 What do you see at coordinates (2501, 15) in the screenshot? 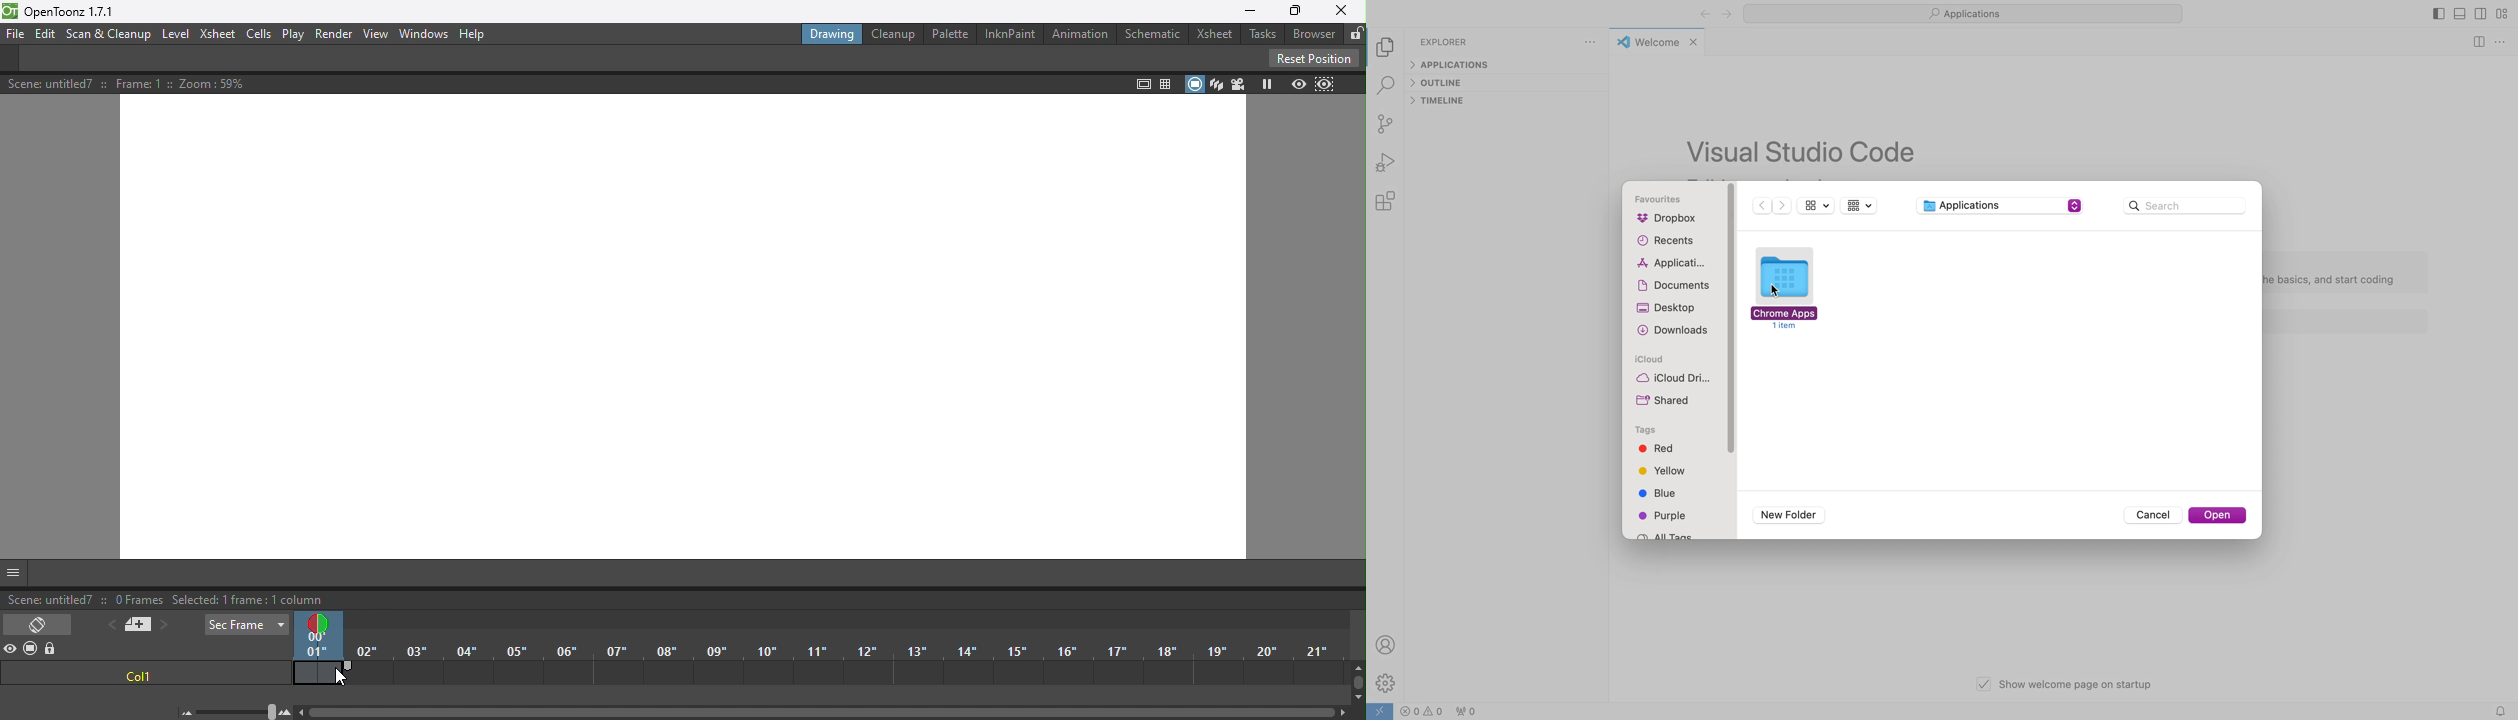
I see `customise layout` at bounding box center [2501, 15].